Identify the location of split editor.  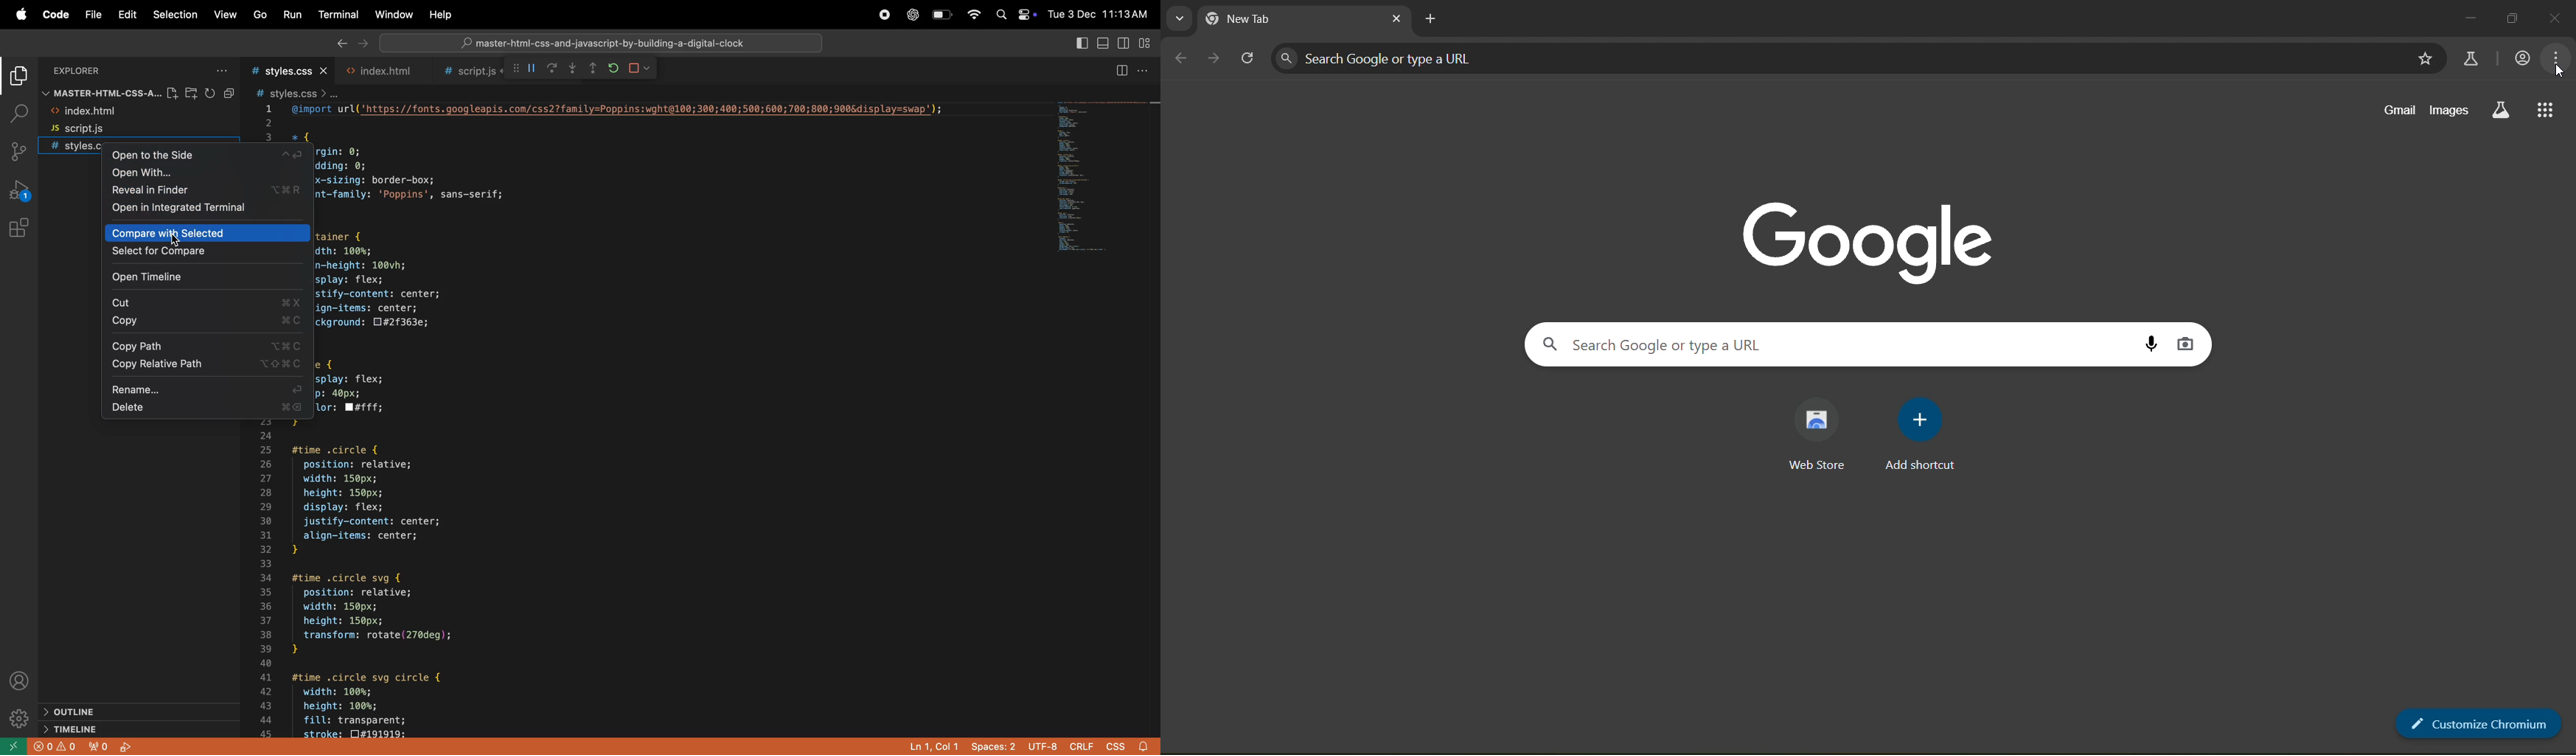
(1132, 70).